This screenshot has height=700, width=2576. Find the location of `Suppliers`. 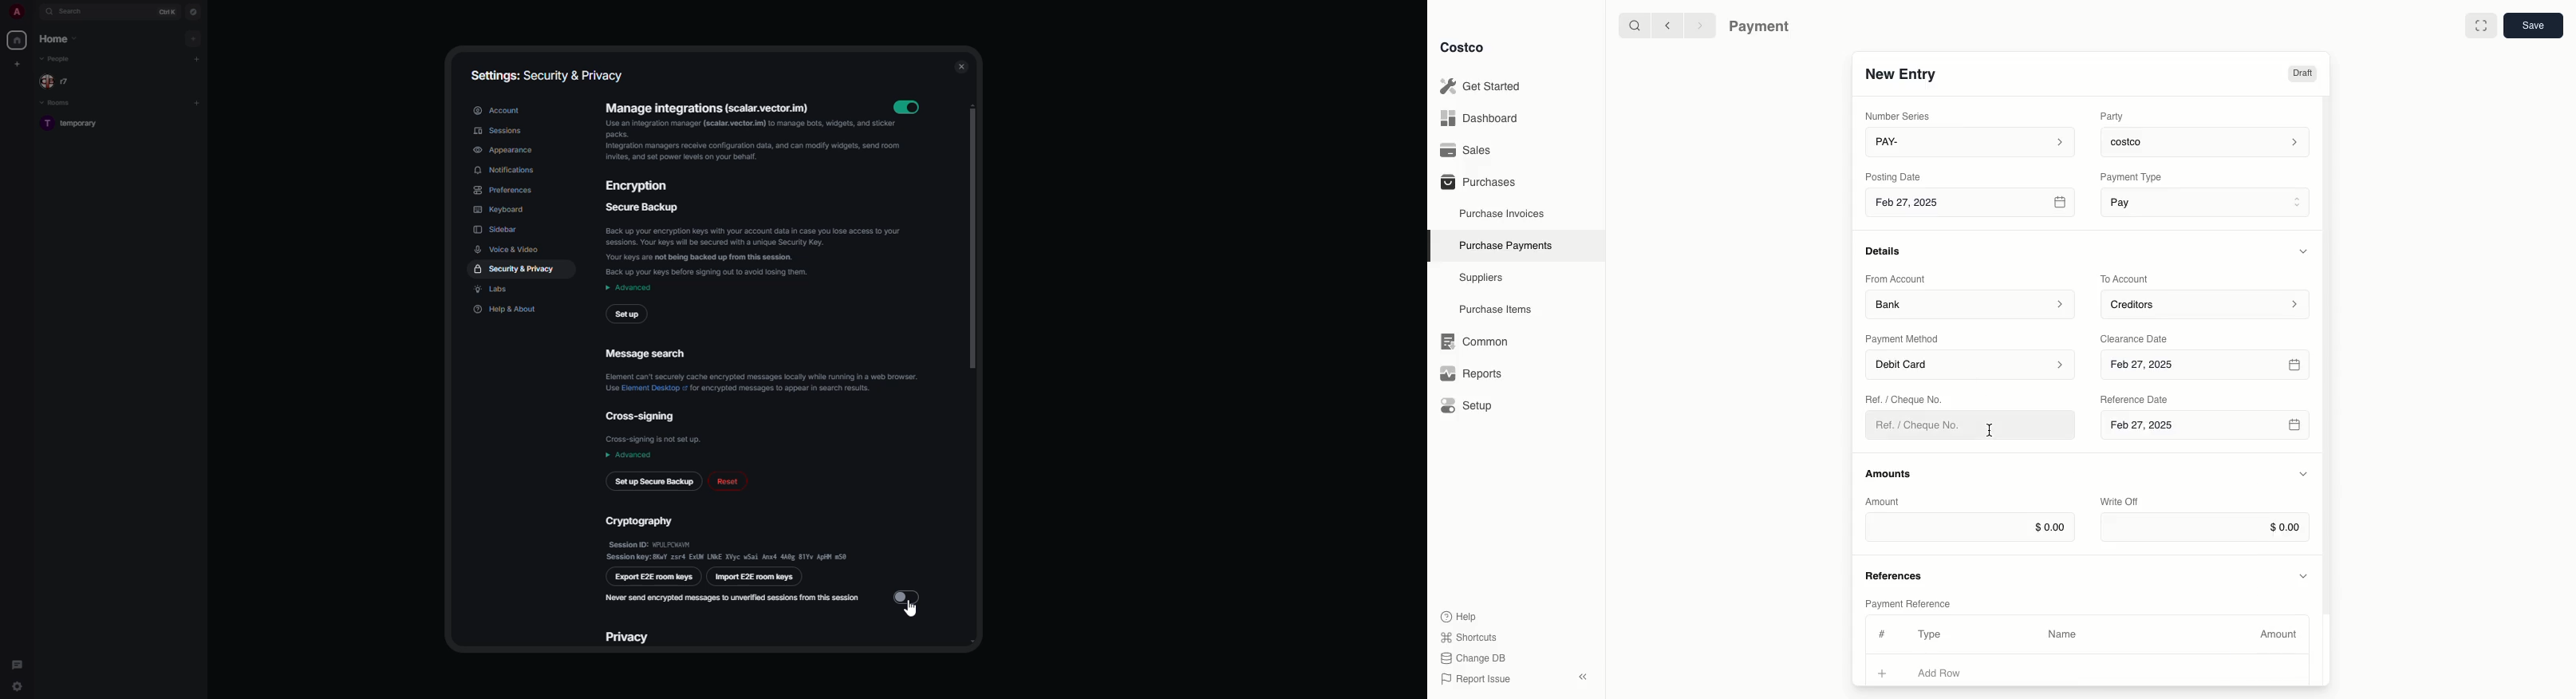

Suppliers is located at coordinates (1481, 277).